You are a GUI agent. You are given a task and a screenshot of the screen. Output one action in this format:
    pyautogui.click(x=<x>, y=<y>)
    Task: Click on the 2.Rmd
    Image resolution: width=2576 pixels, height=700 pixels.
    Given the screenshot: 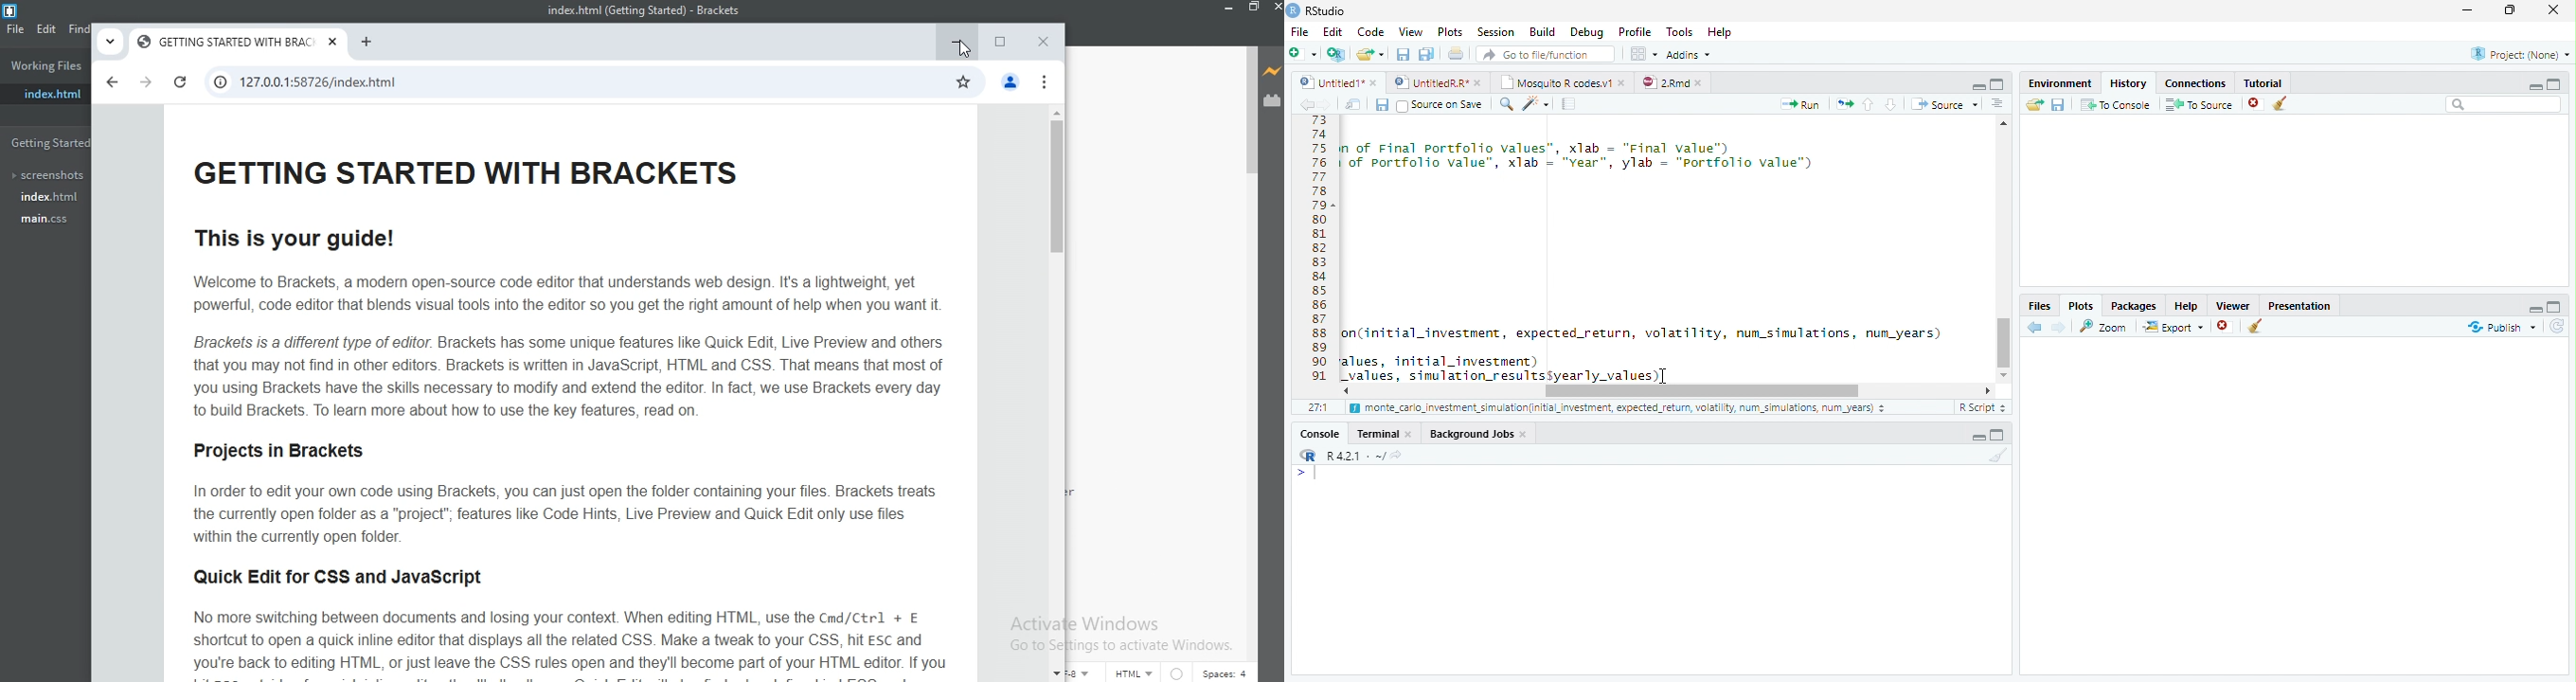 What is the action you would take?
    pyautogui.click(x=1673, y=82)
    